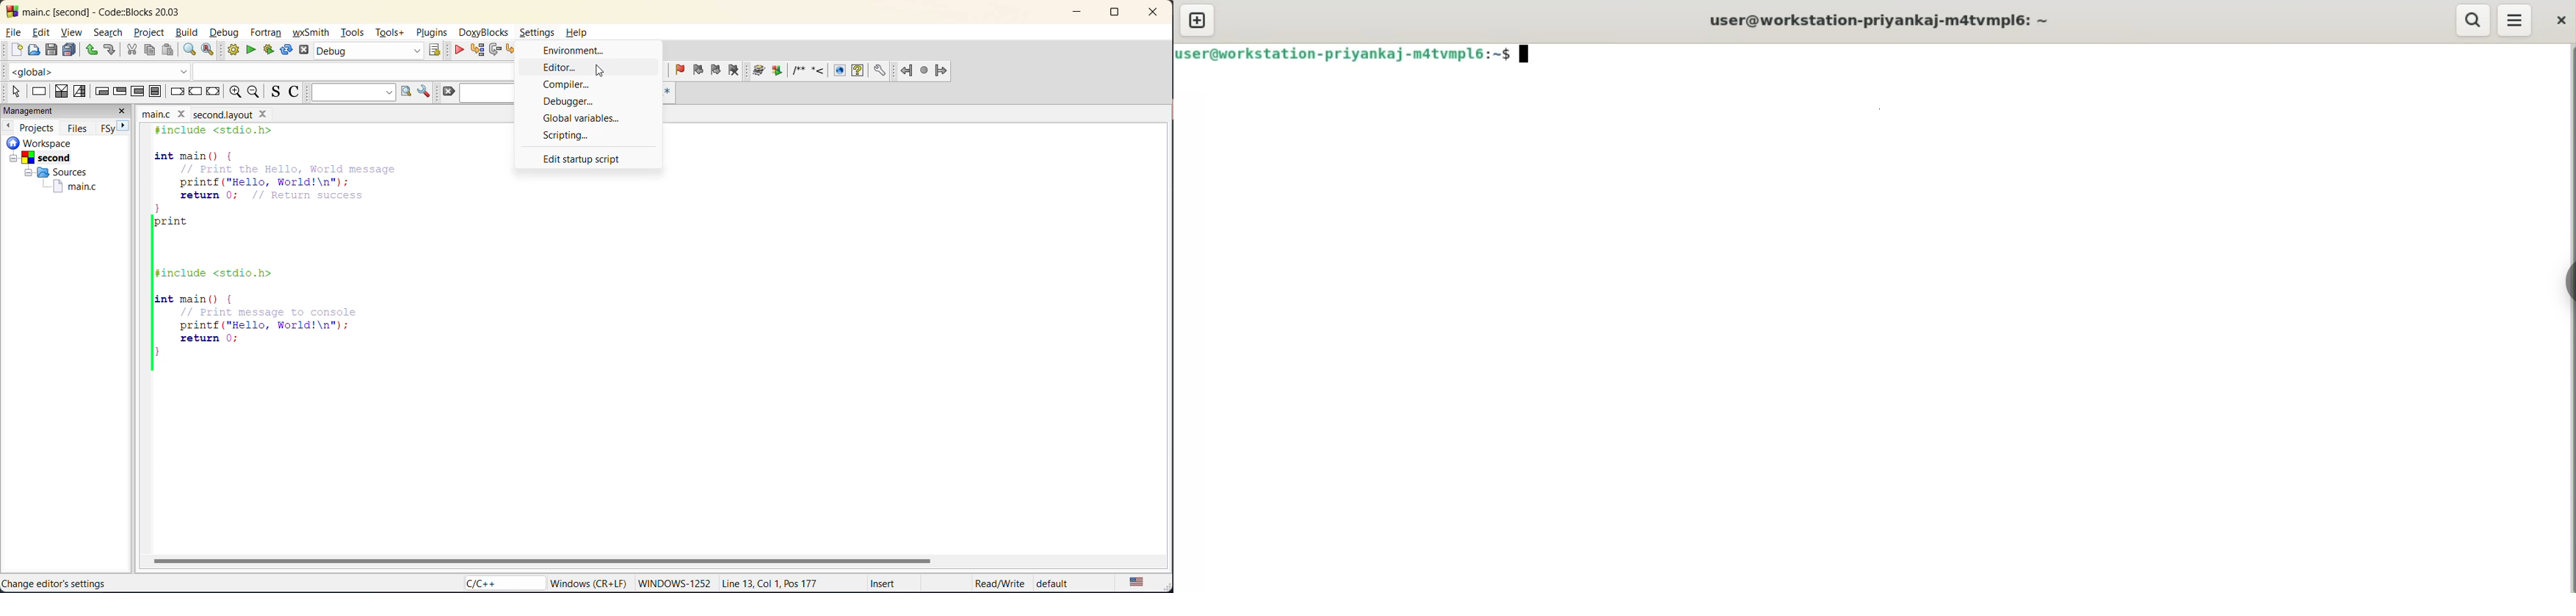  Describe the element at coordinates (258, 71) in the screenshot. I see `code completion compiler` at that location.